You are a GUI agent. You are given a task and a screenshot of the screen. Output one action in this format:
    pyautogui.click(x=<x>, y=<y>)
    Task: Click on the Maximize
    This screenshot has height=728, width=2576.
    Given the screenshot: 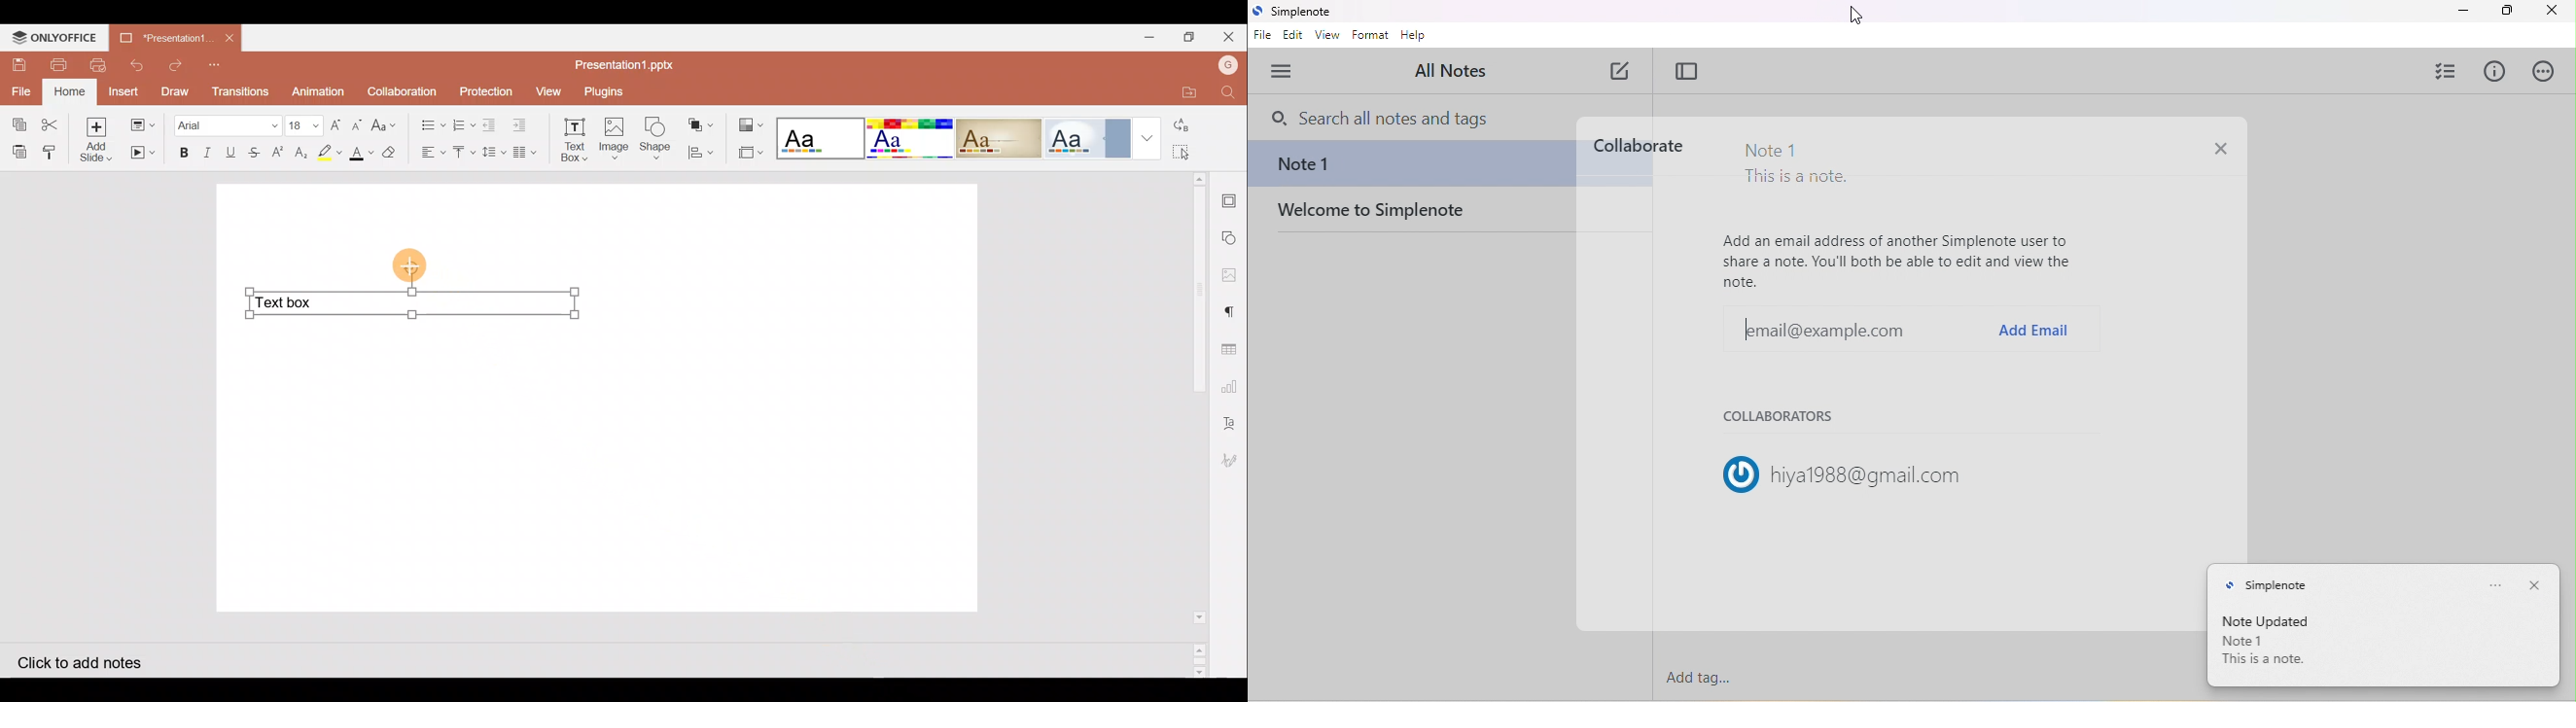 What is the action you would take?
    pyautogui.click(x=1193, y=36)
    